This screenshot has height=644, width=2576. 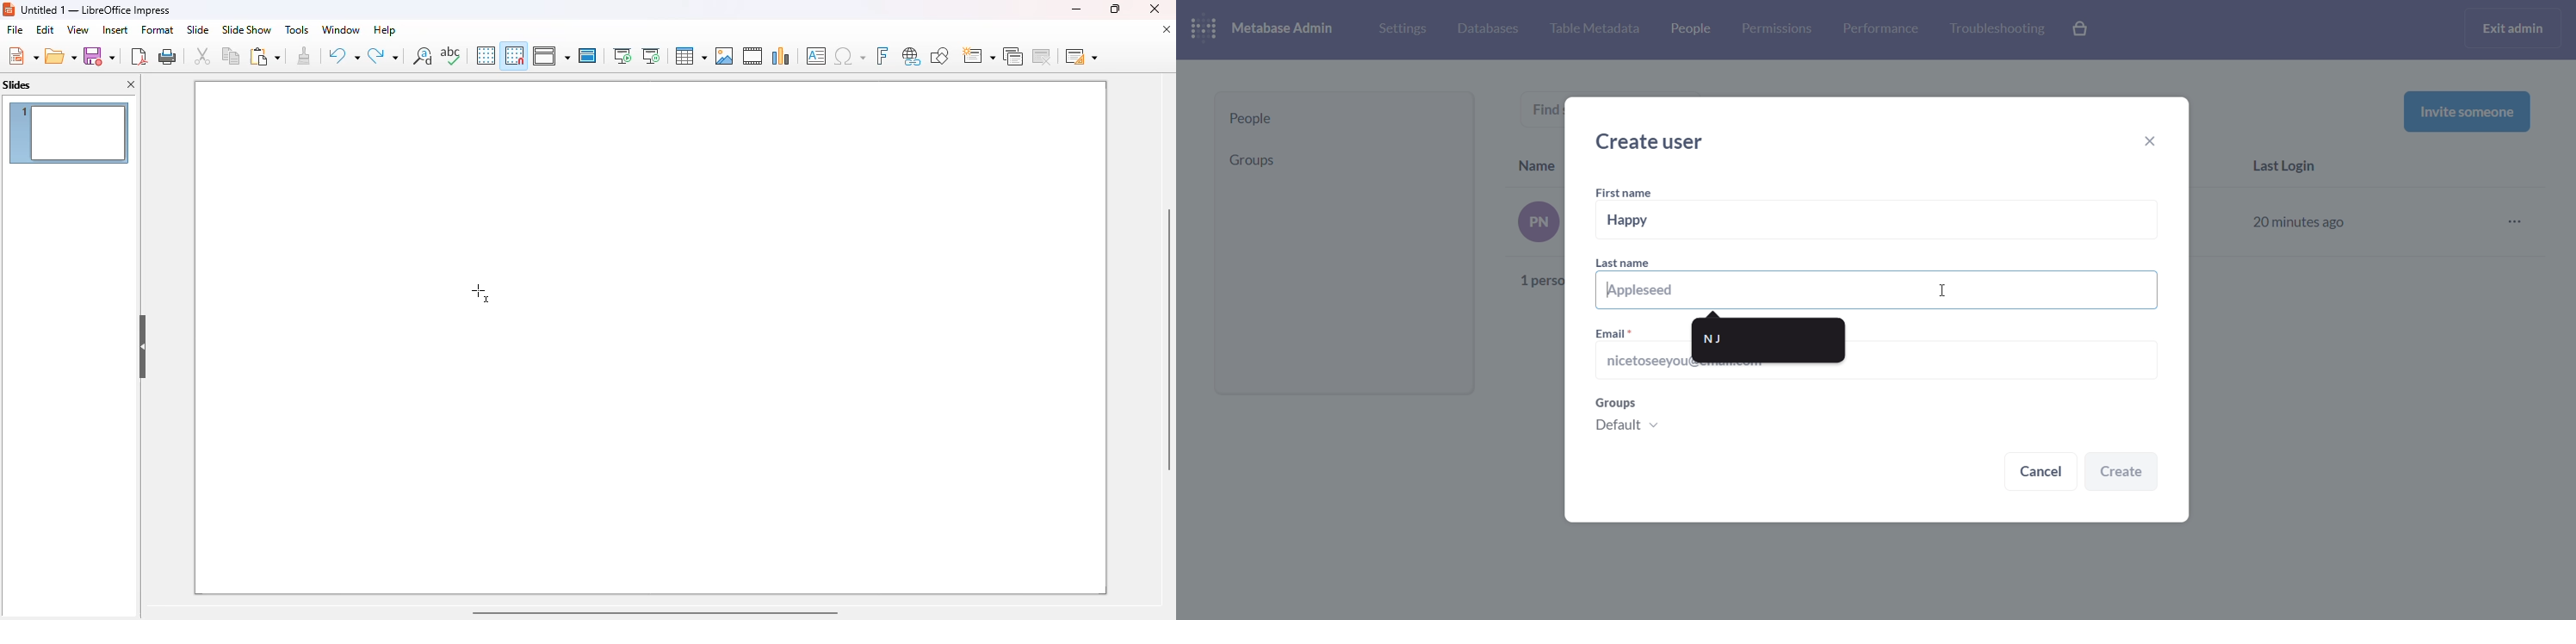 What do you see at coordinates (622, 56) in the screenshot?
I see `start from first slide` at bounding box center [622, 56].